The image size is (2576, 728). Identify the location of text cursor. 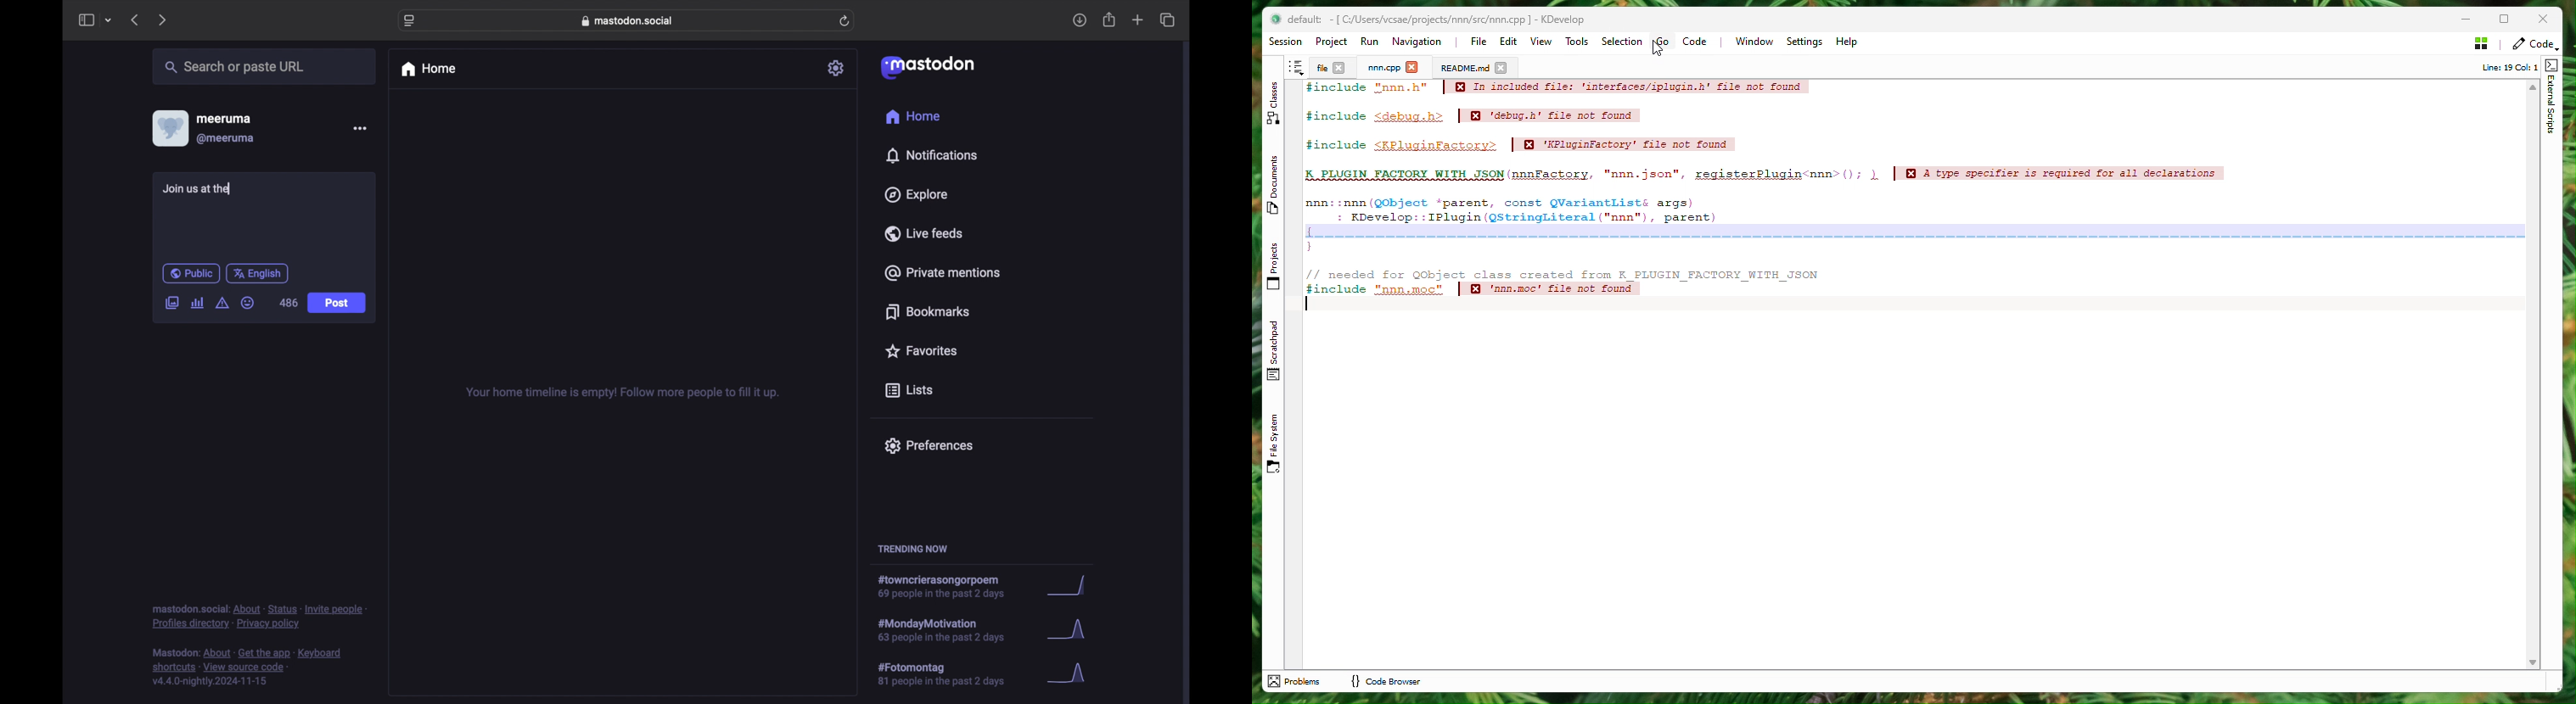
(232, 188).